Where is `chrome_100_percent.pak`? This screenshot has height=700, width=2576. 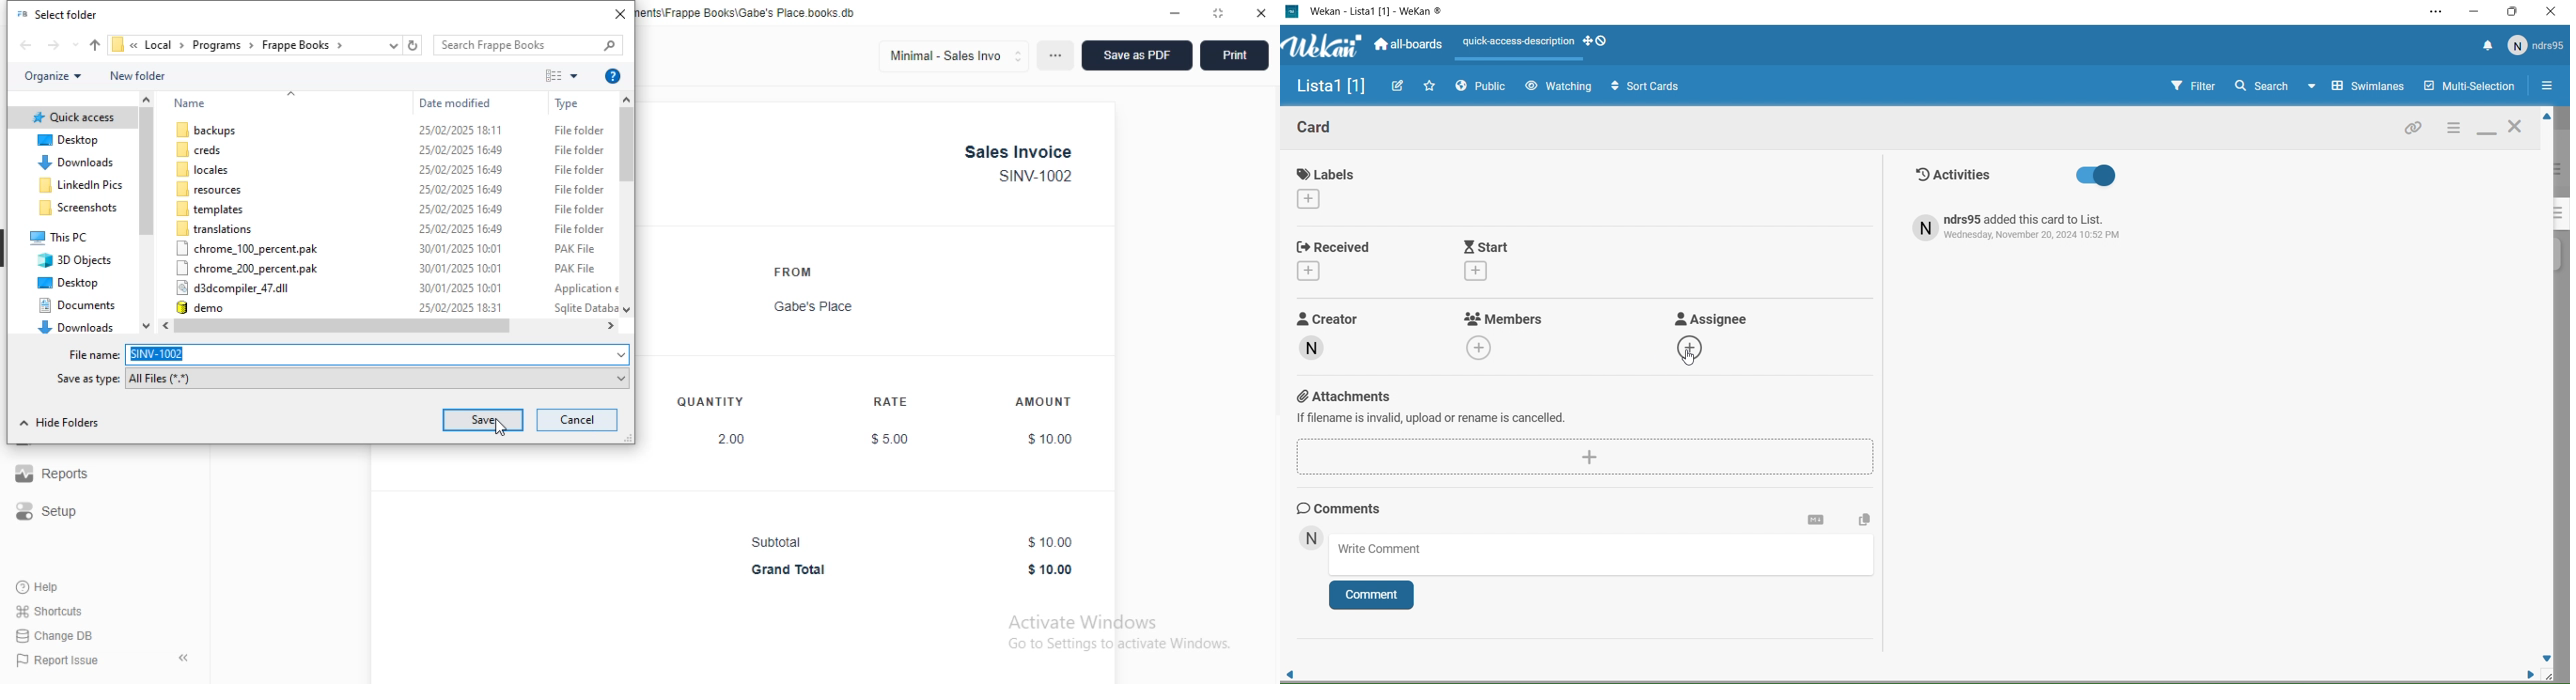
chrome_100_percent.pak is located at coordinates (247, 248).